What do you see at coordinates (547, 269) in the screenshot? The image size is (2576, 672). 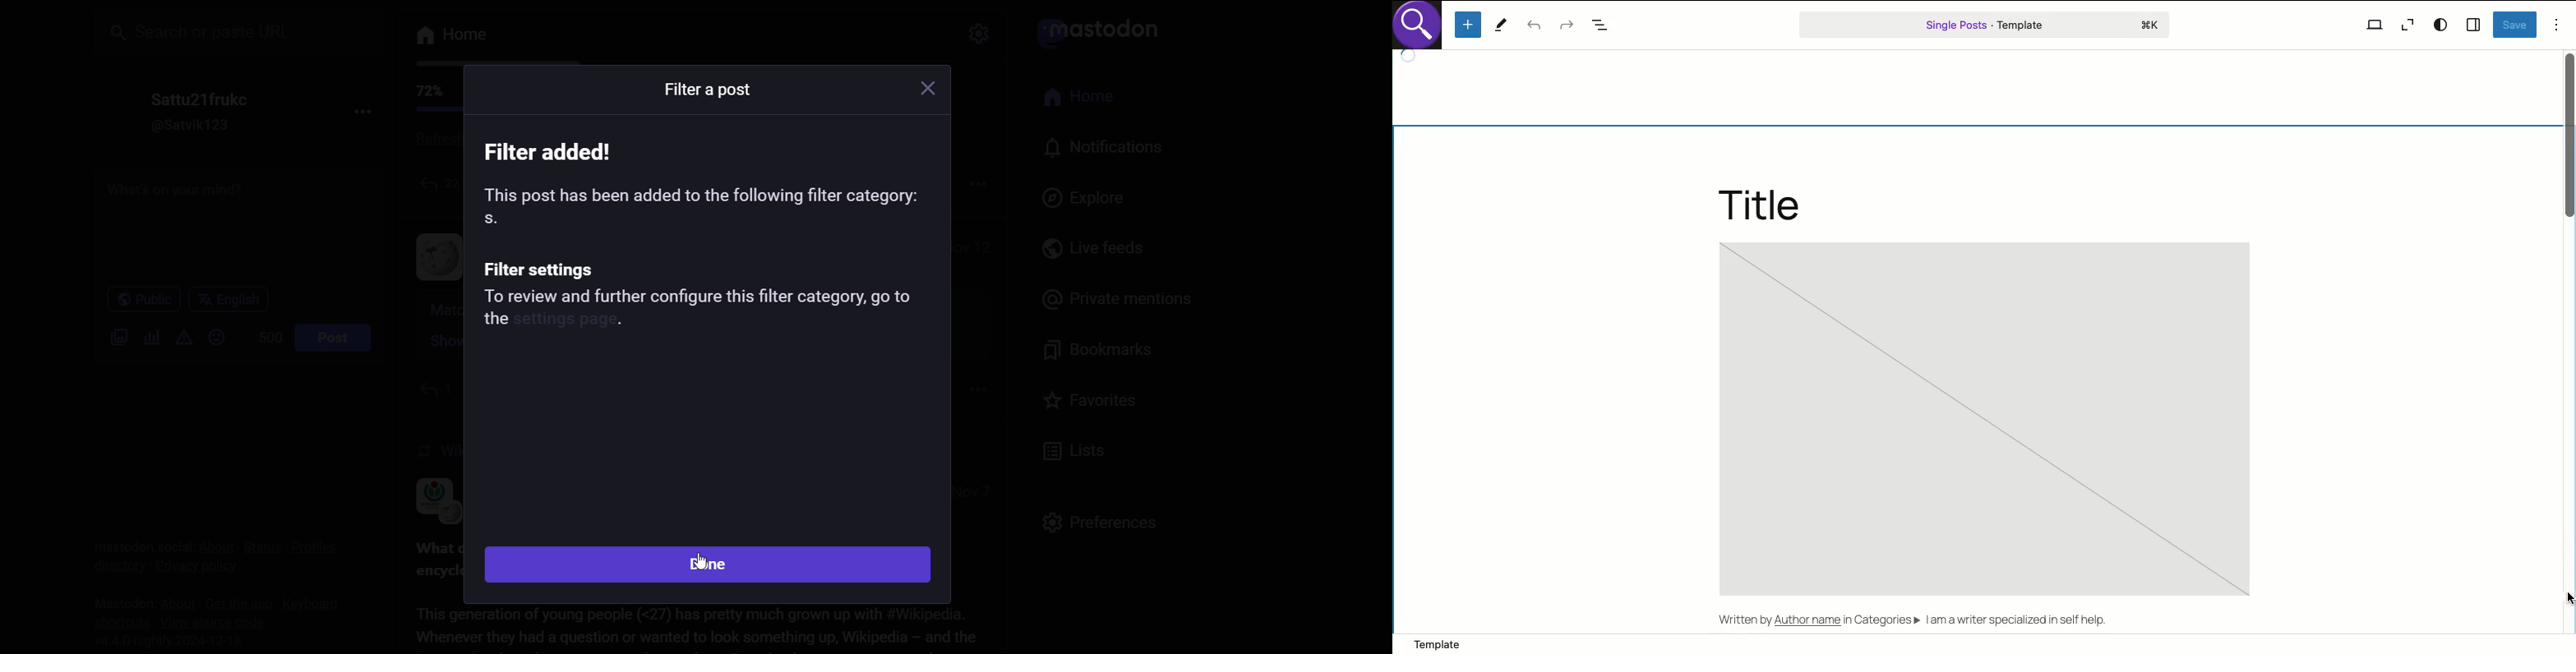 I see `Filter settings` at bounding box center [547, 269].